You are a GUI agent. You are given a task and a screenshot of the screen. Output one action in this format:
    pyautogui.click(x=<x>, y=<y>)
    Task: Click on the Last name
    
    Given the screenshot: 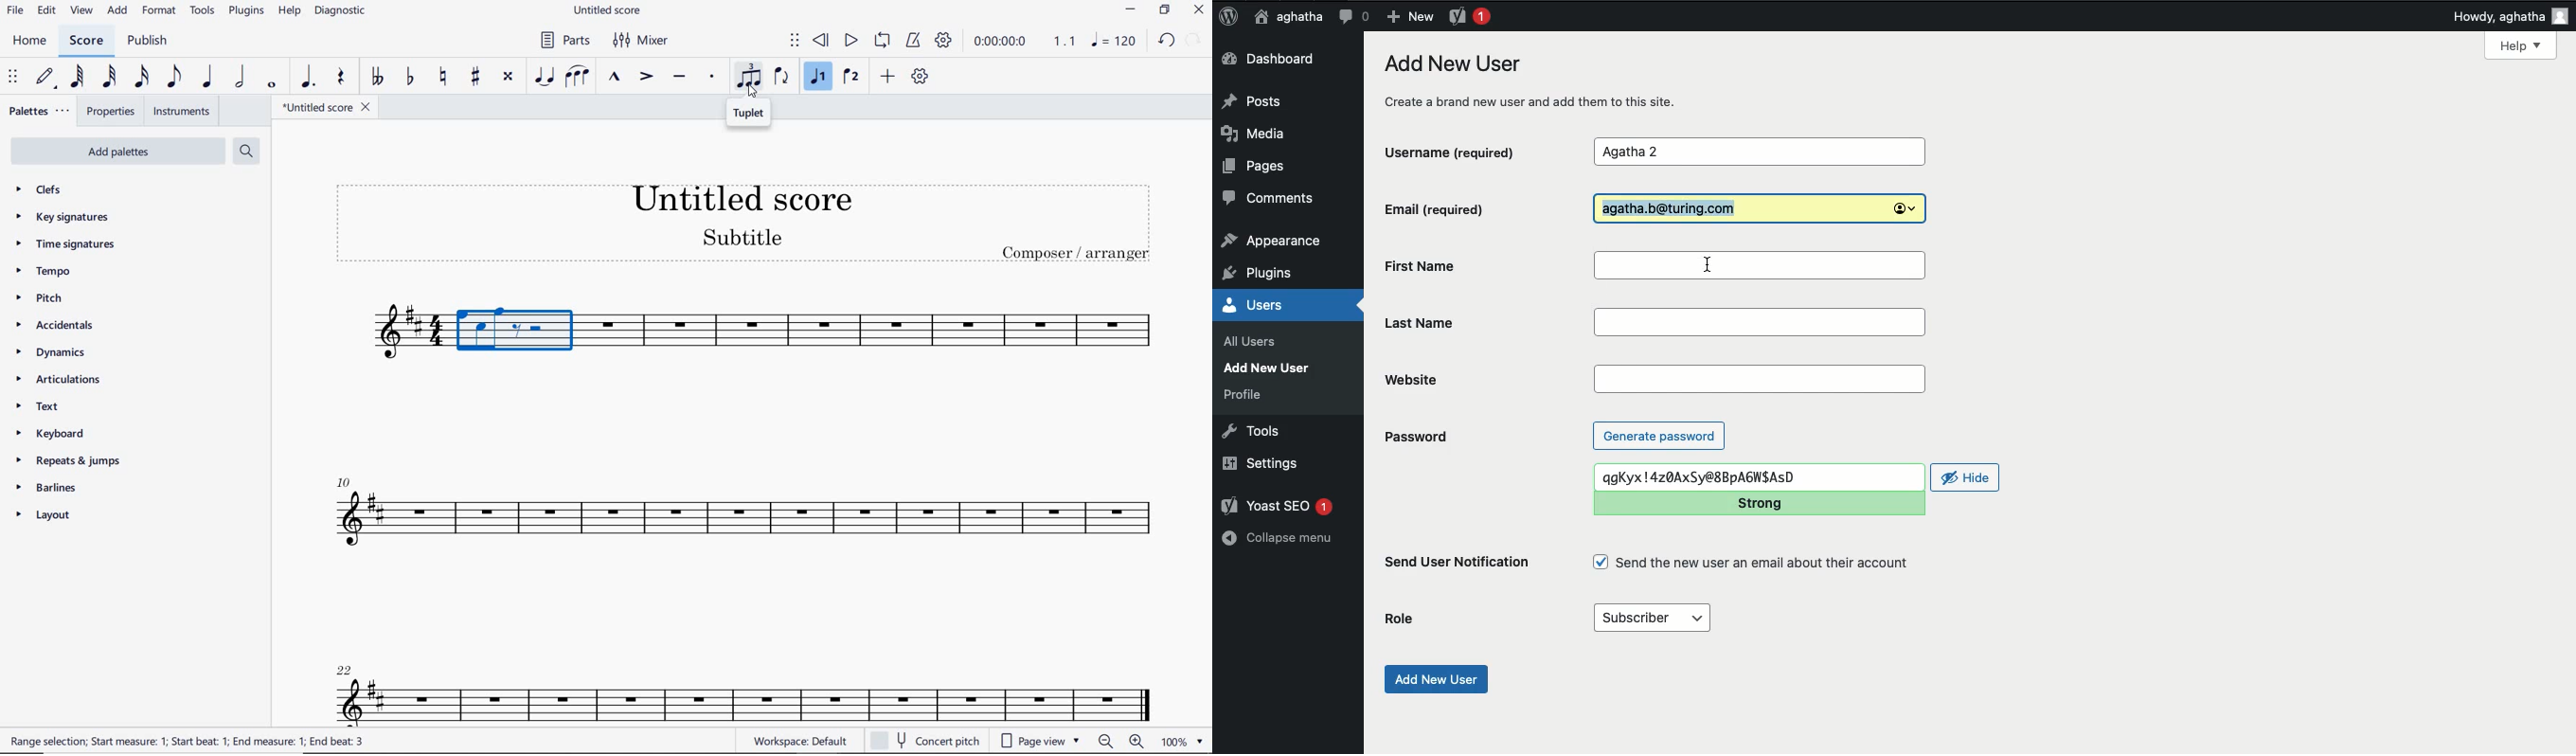 What is the action you would take?
    pyautogui.click(x=1484, y=324)
    